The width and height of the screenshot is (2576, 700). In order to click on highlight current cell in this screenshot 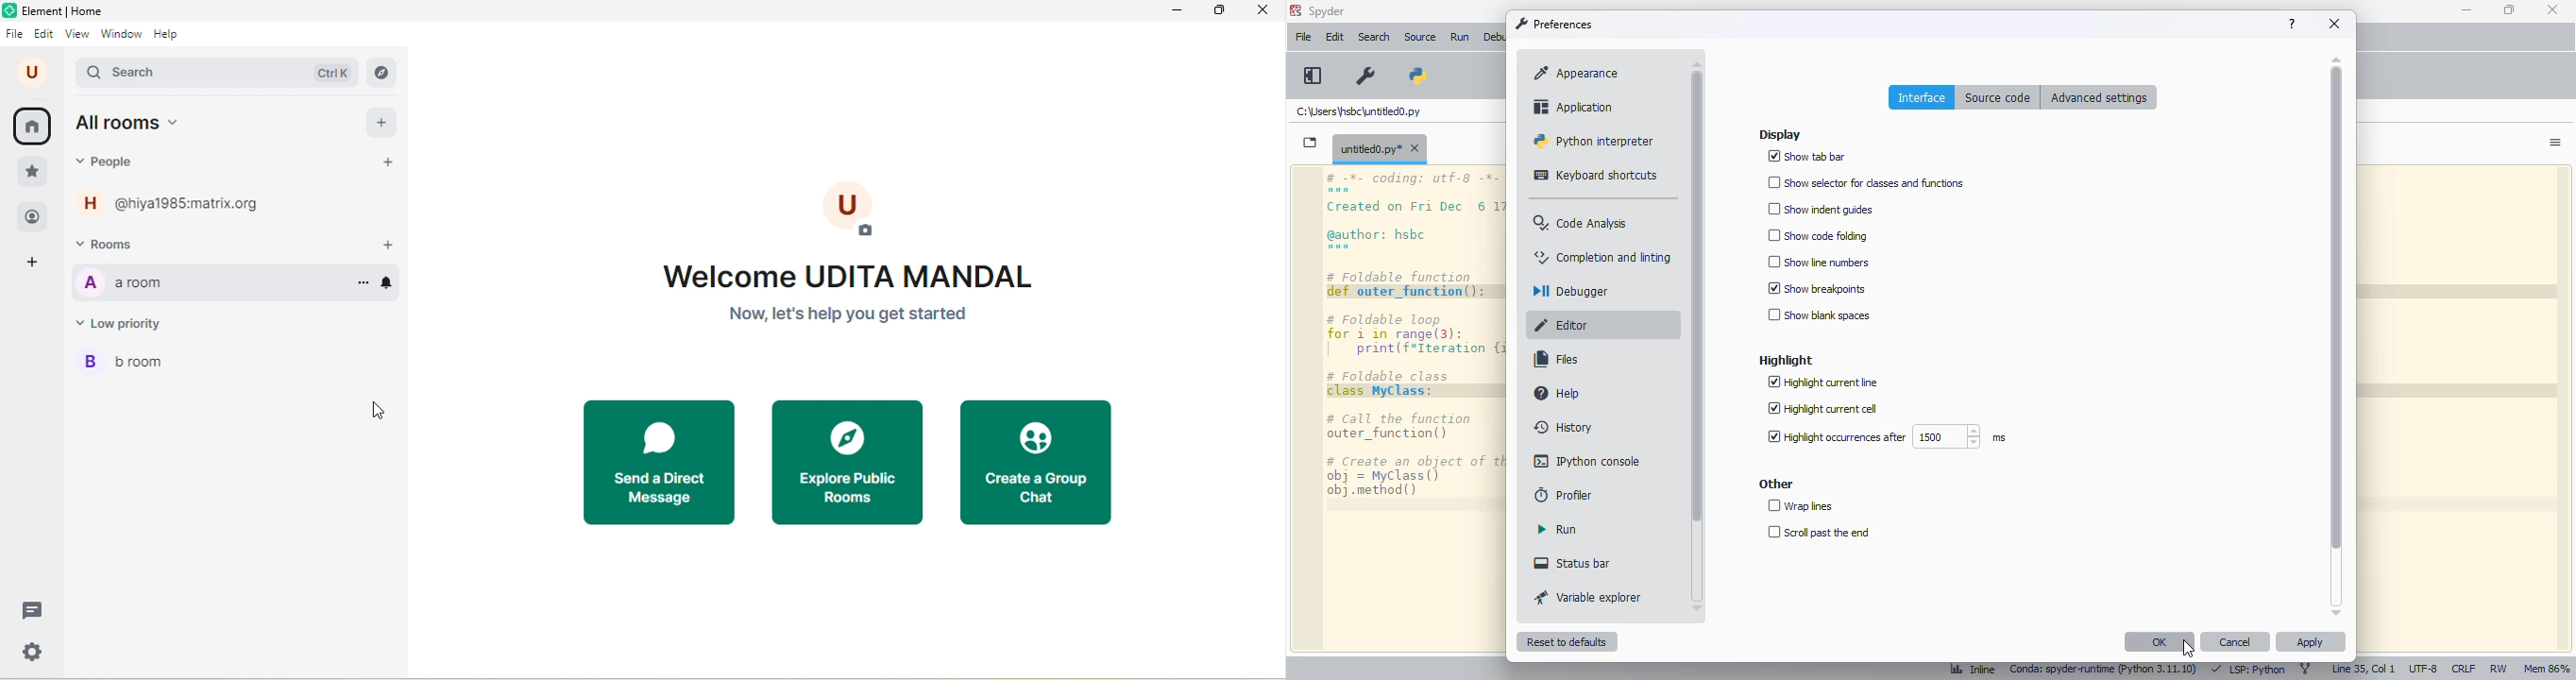, I will do `click(1822, 409)`.